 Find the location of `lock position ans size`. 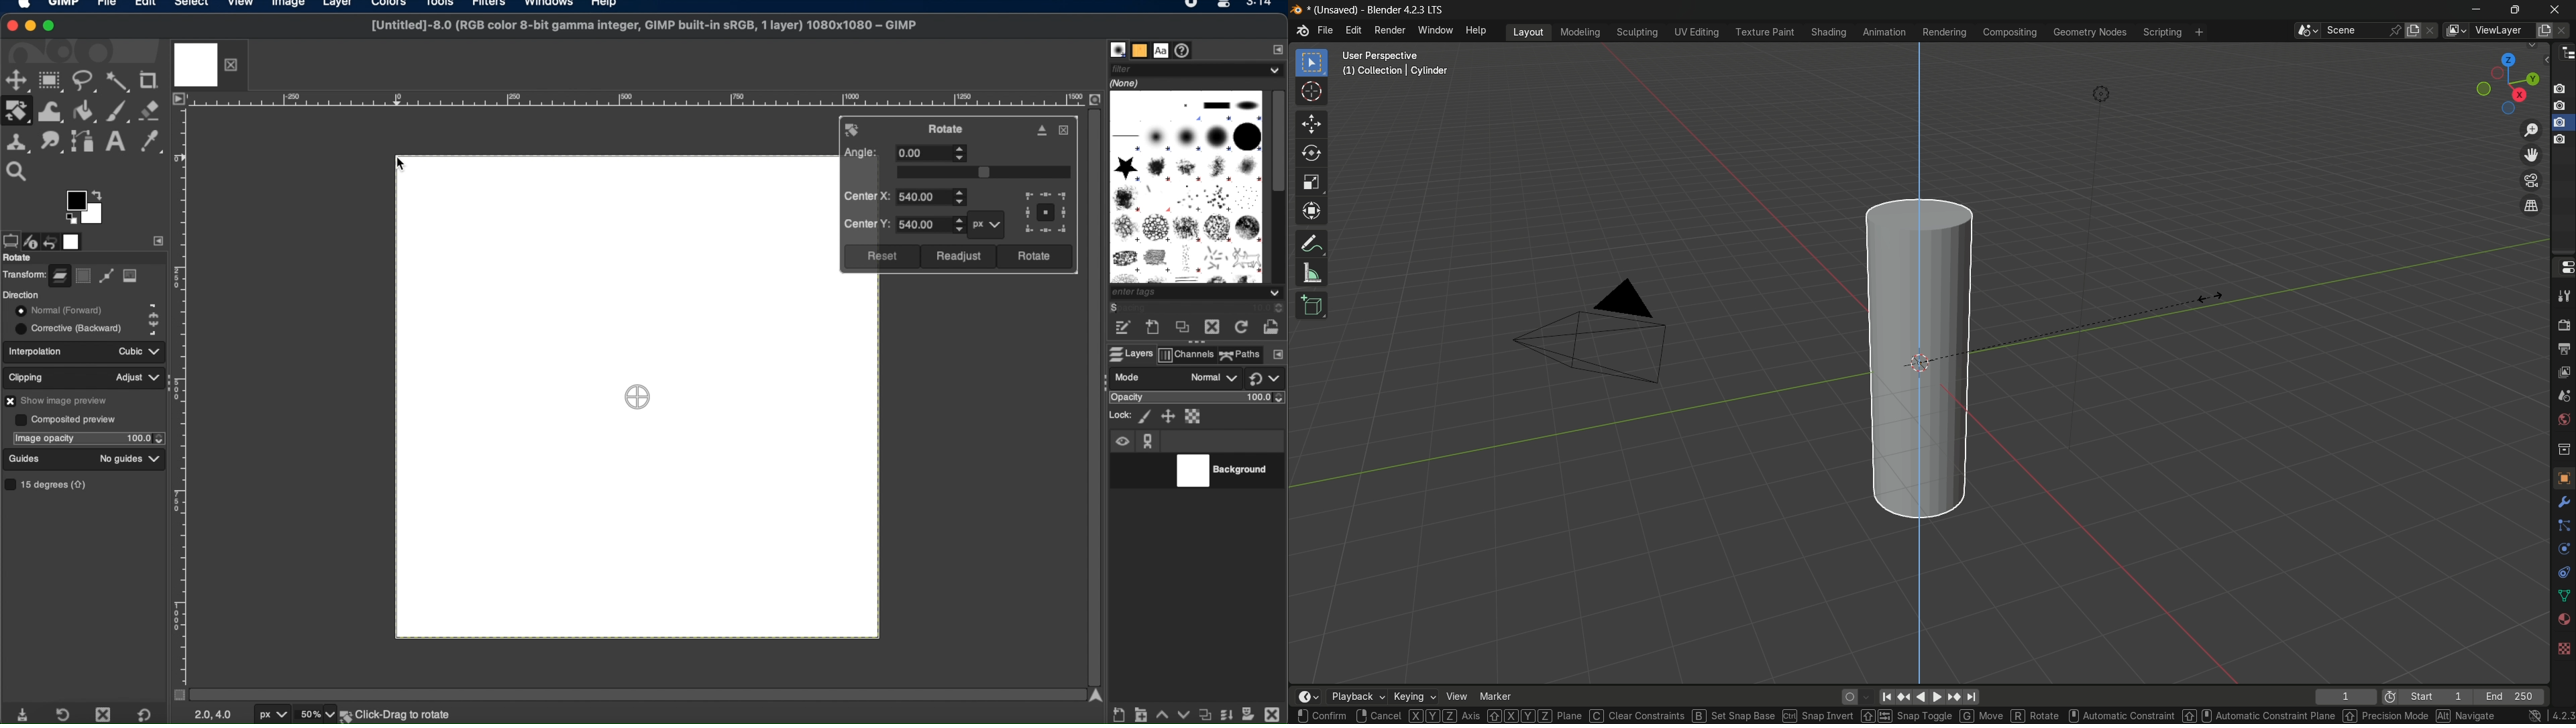

lock position ans size is located at coordinates (1167, 416).